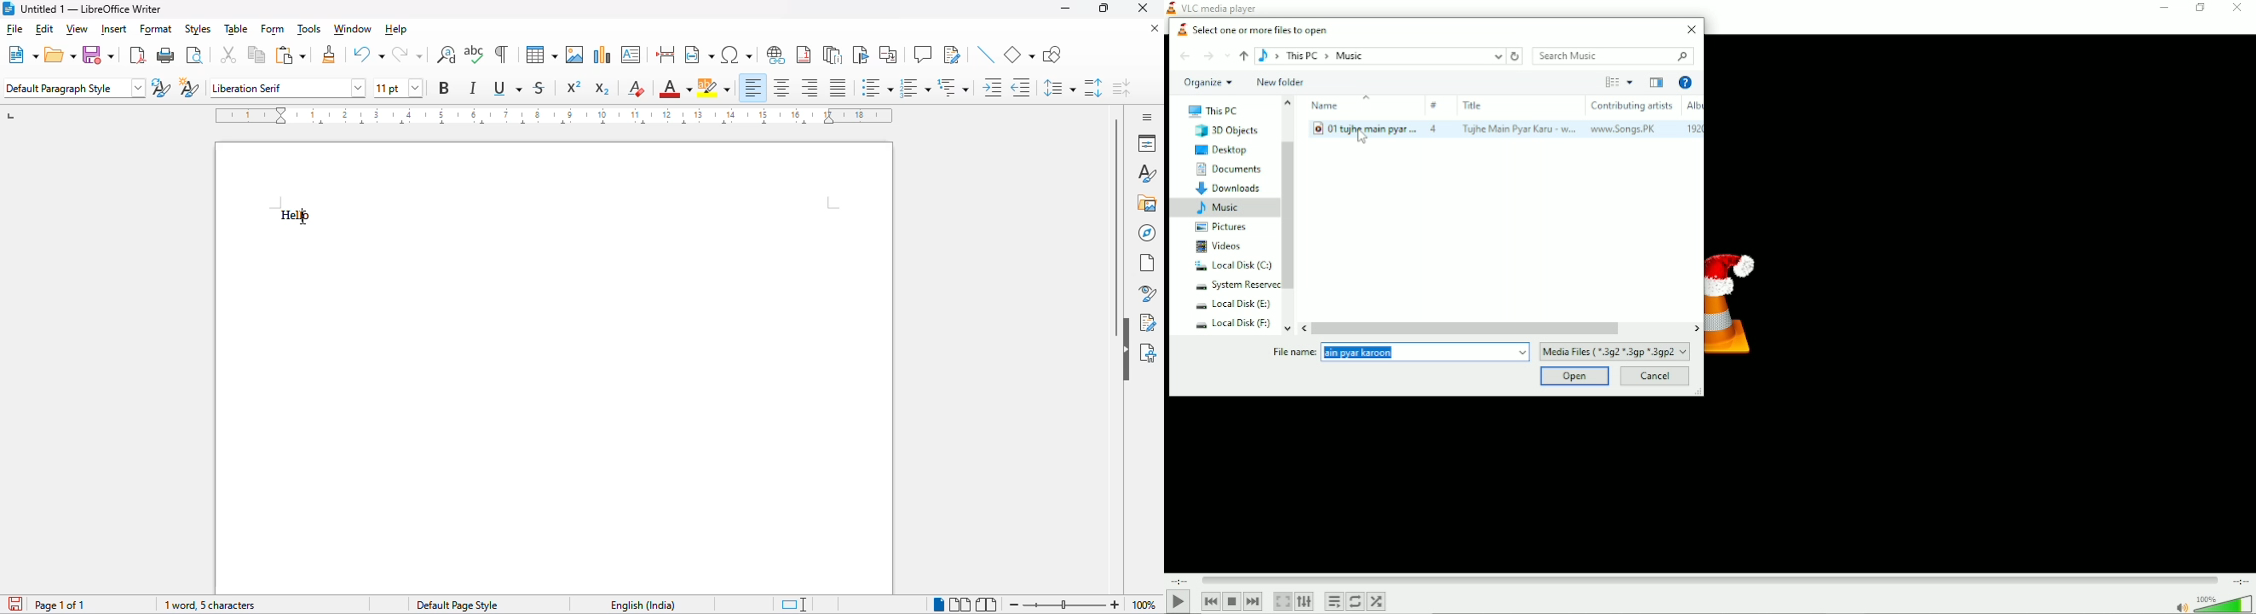 The image size is (2268, 616). Describe the element at coordinates (1691, 117) in the screenshot. I see `Album` at that location.